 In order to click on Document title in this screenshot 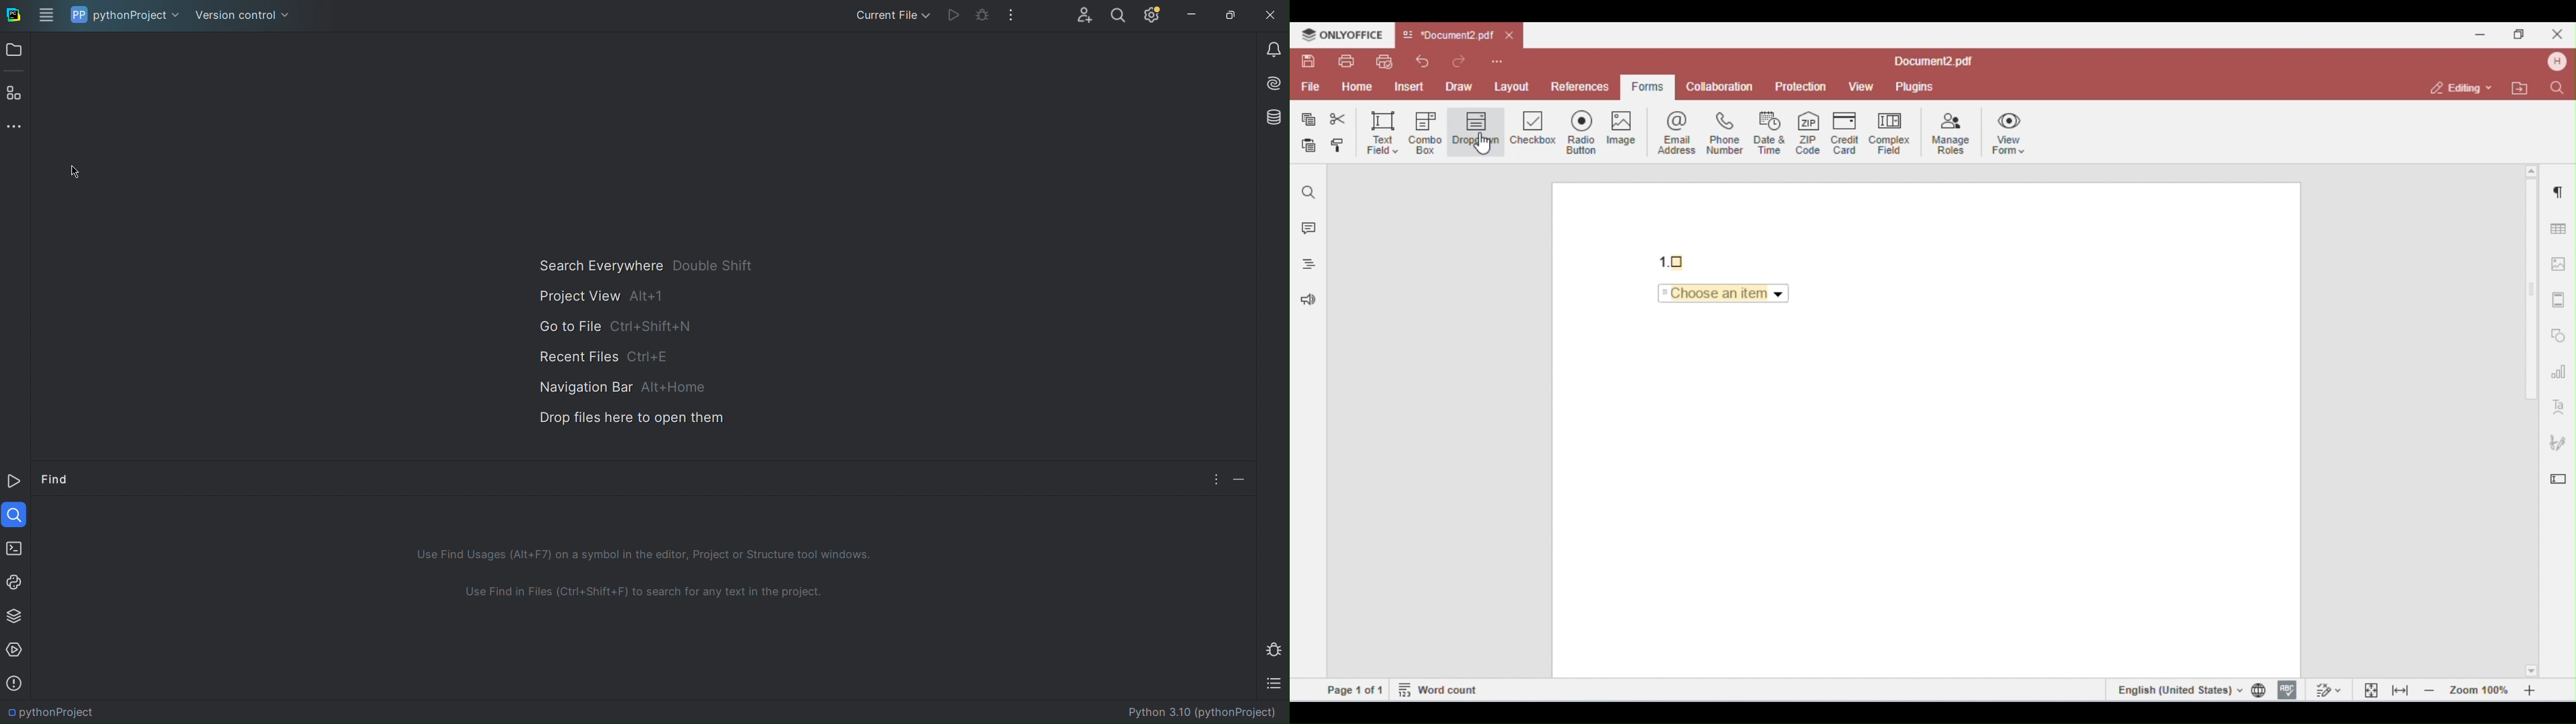, I will do `click(1189, 713)`.